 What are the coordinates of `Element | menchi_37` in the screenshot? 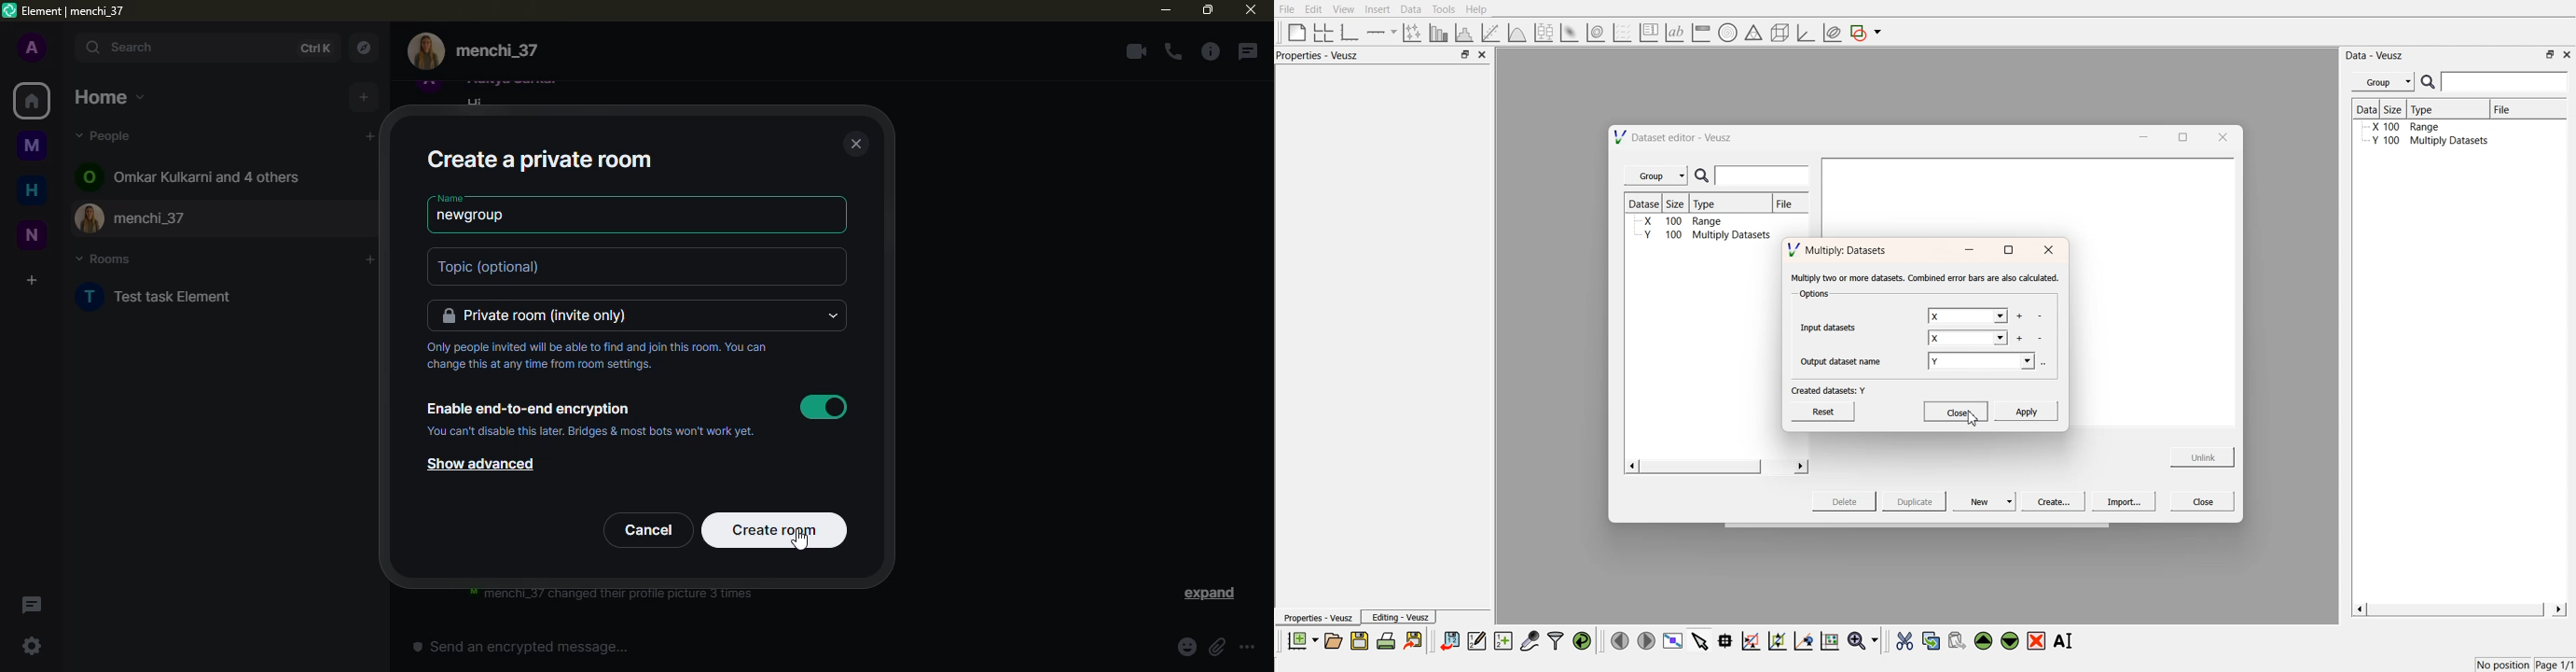 It's located at (74, 11).